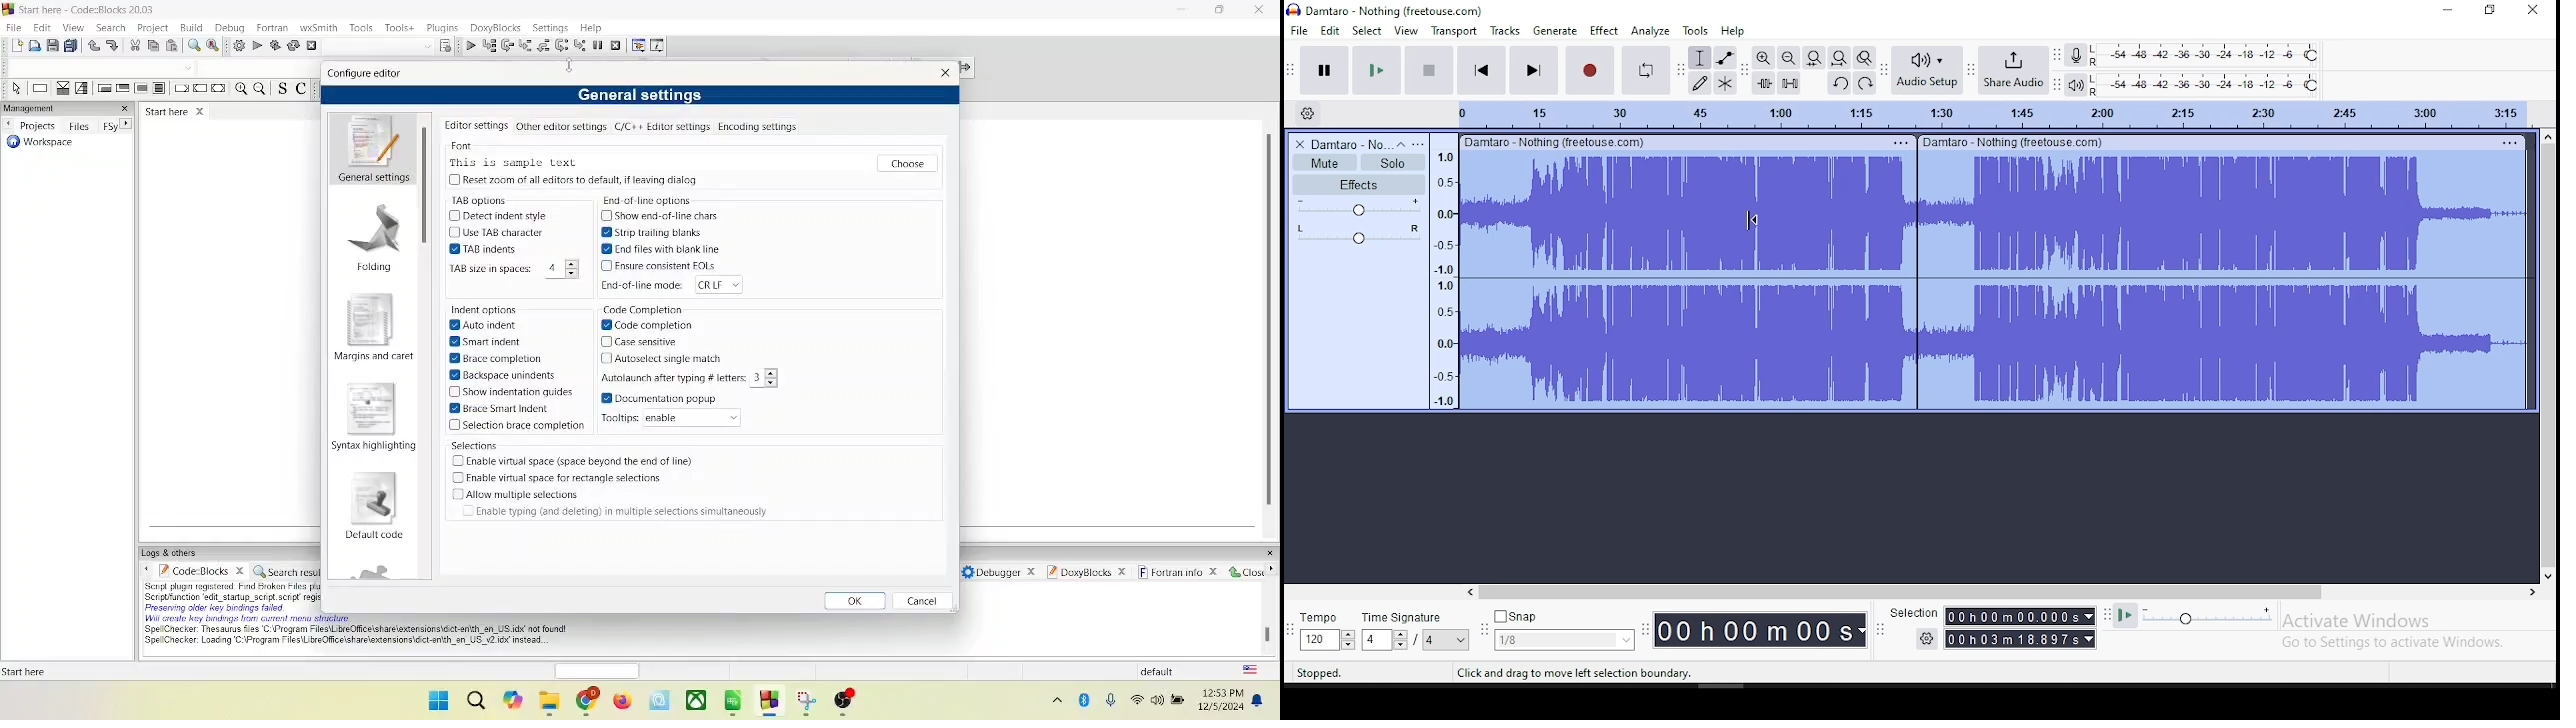  I want to click on search, so click(110, 27).